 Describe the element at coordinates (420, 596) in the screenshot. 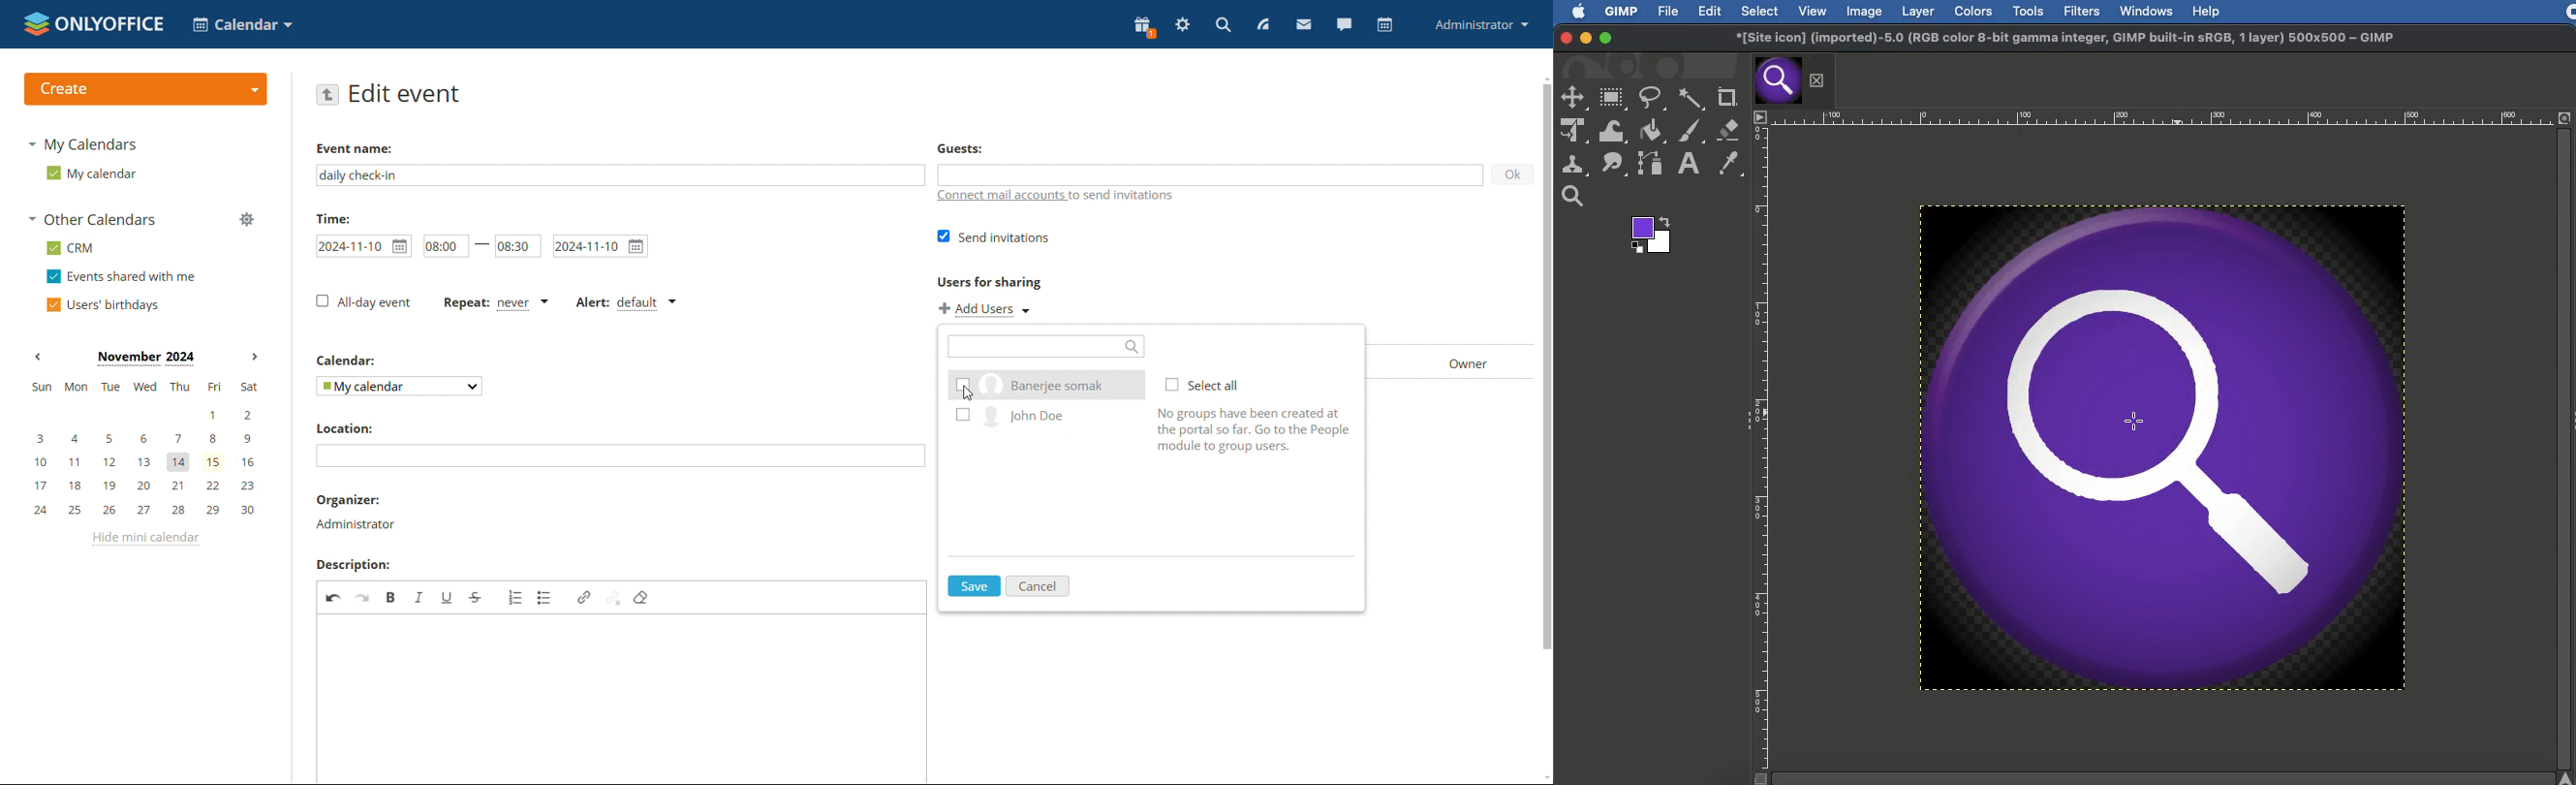

I see `italic` at that location.